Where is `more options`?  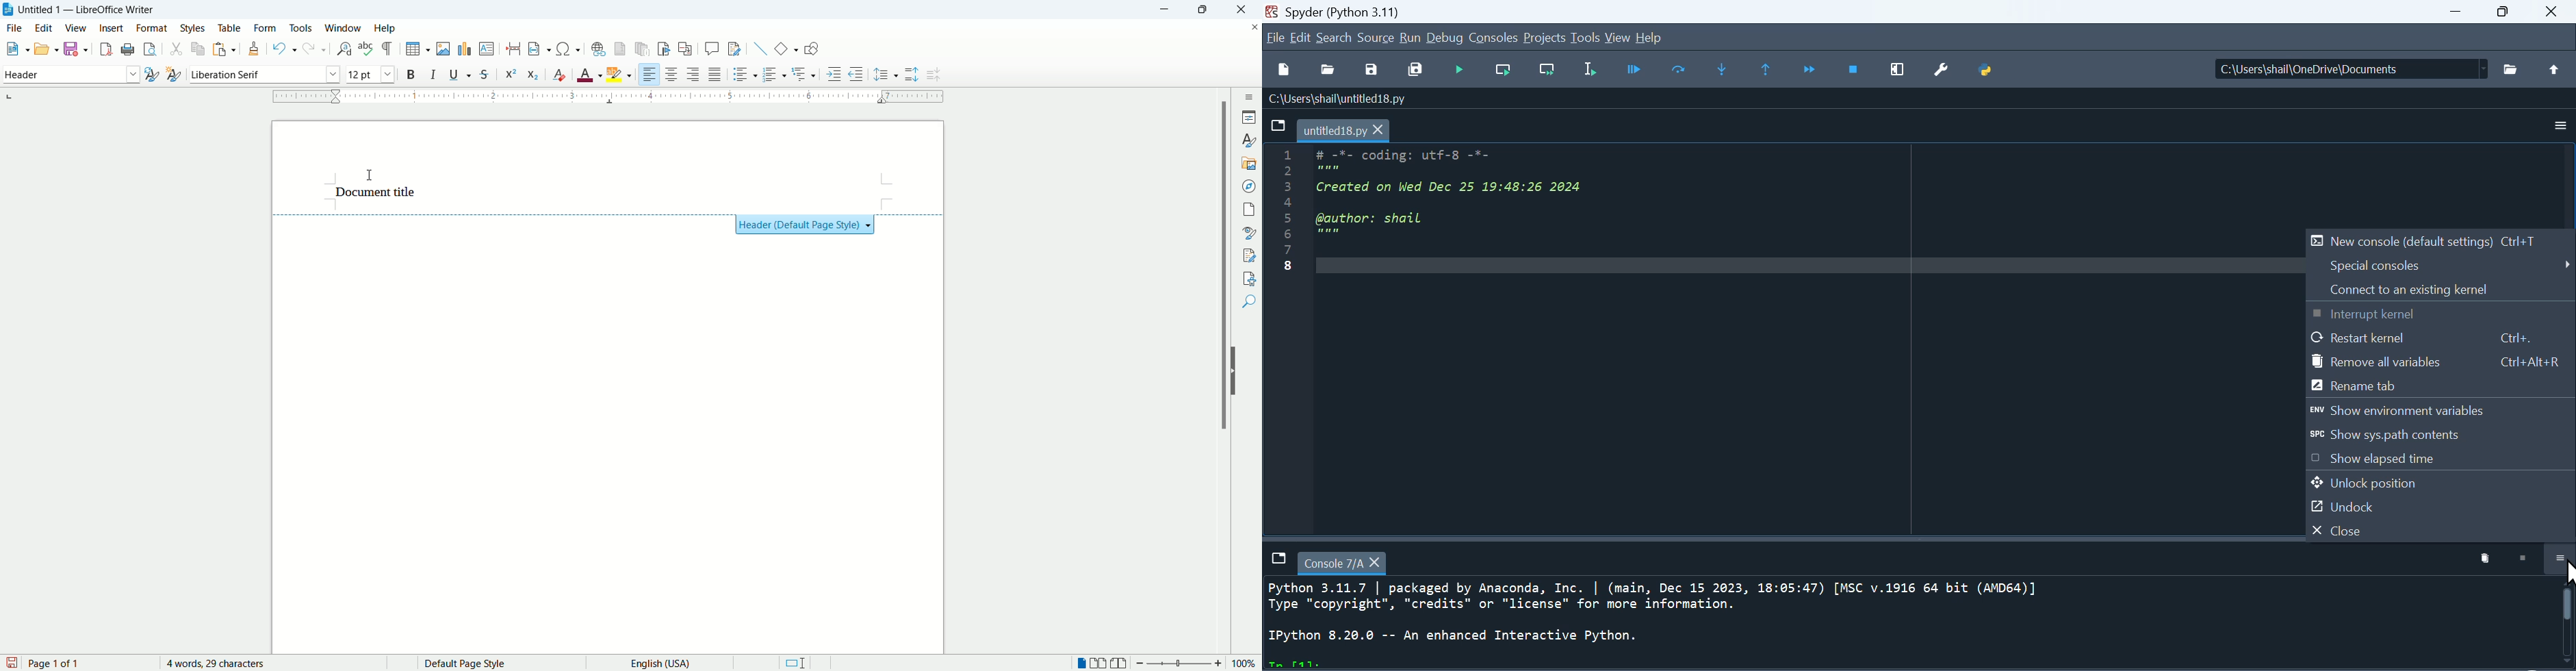
more options is located at coordinates (2560, 558).